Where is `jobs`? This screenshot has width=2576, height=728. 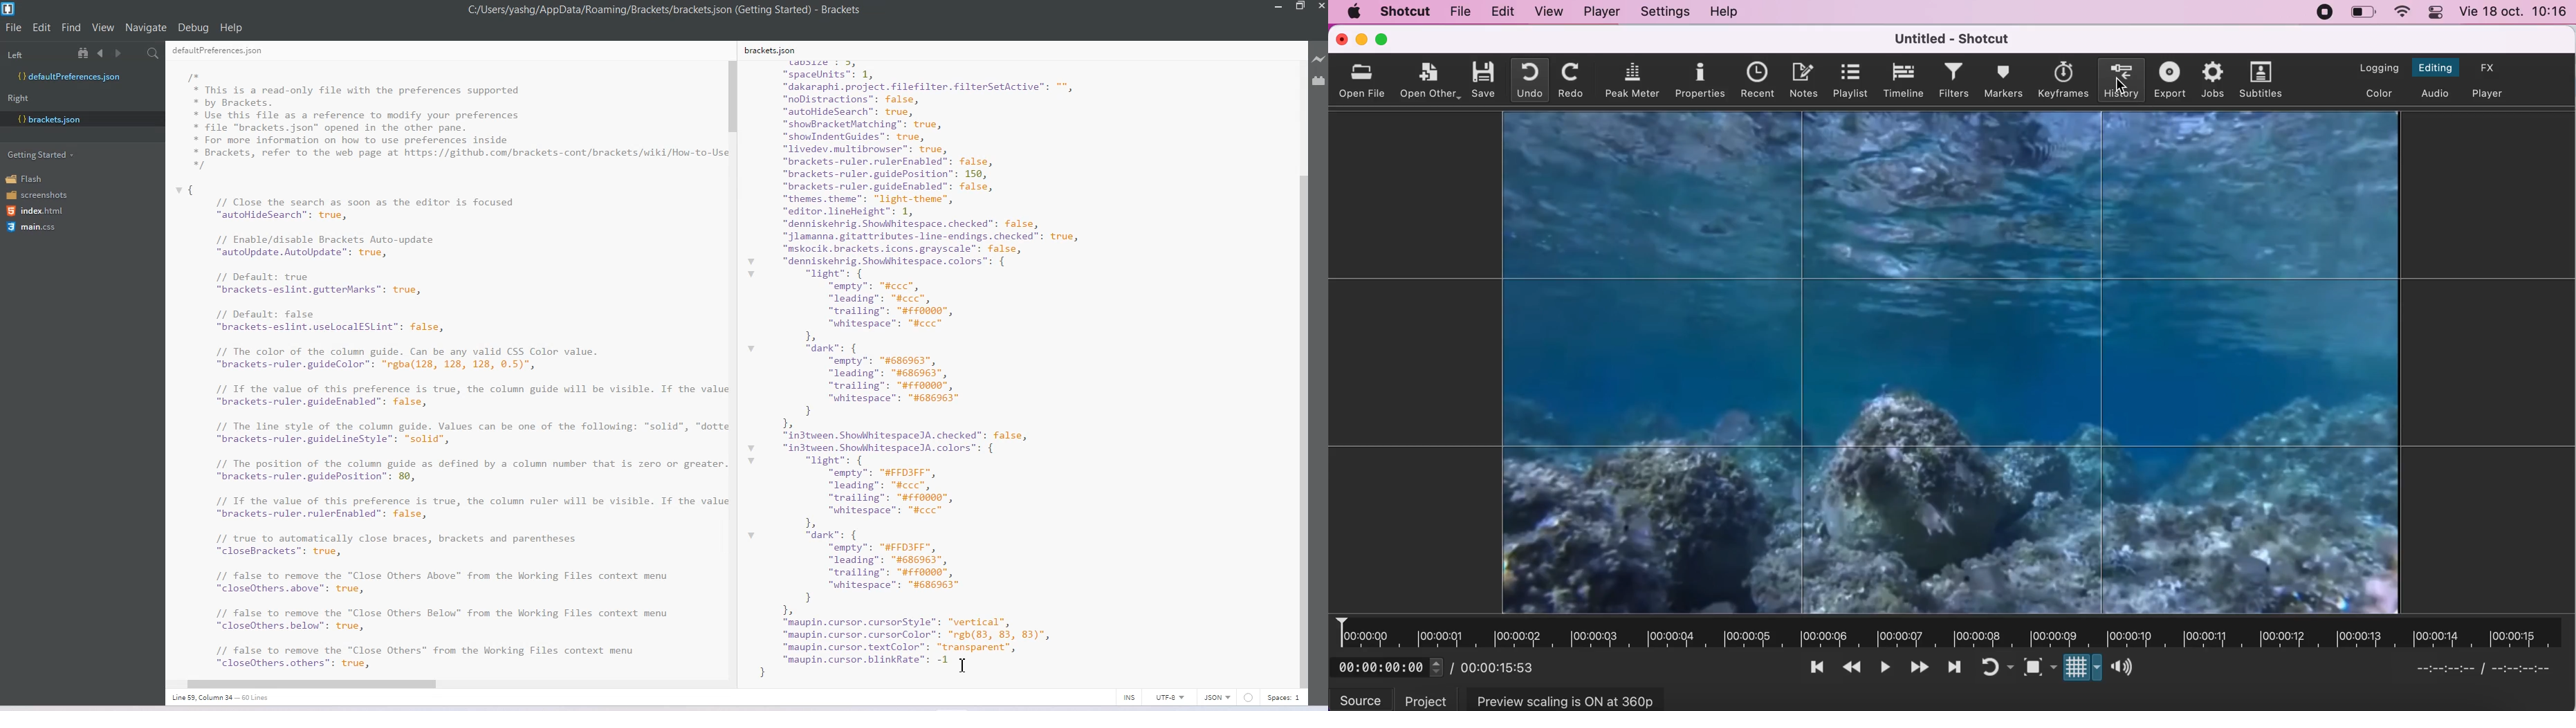
jobs is located at coordinates (2211, 78).